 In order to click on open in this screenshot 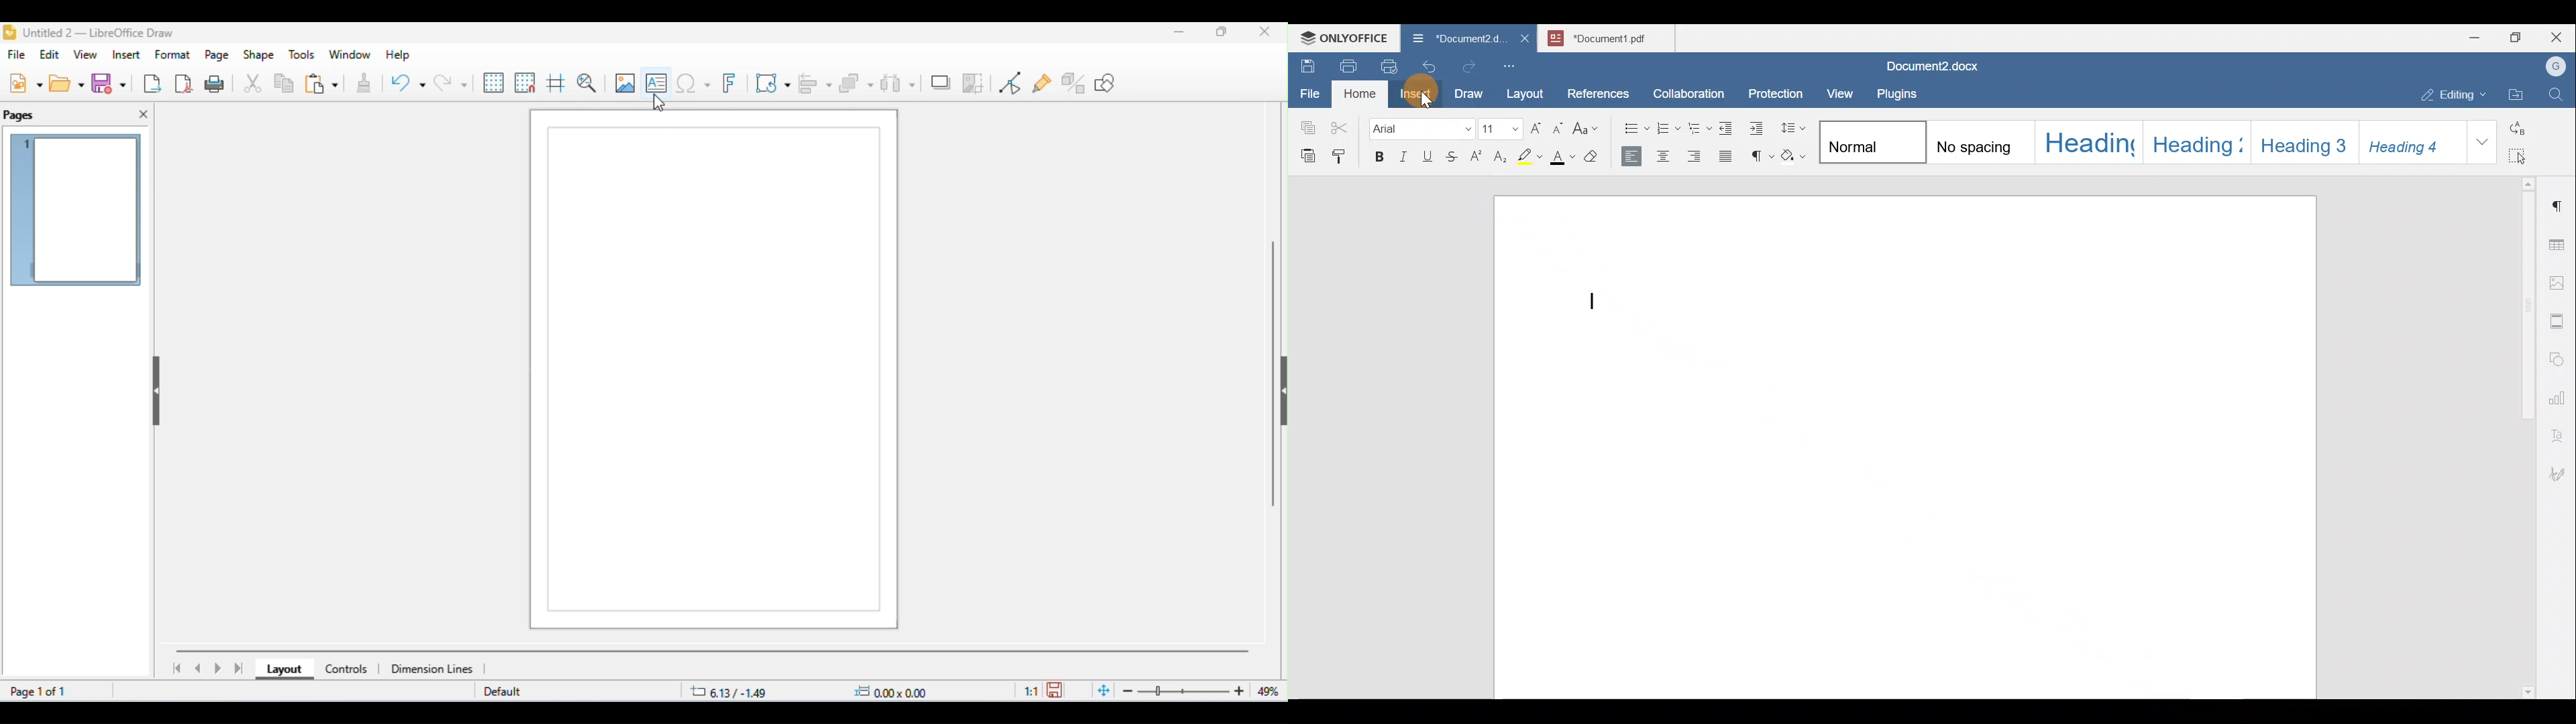, I will do `click(68, 83)`.